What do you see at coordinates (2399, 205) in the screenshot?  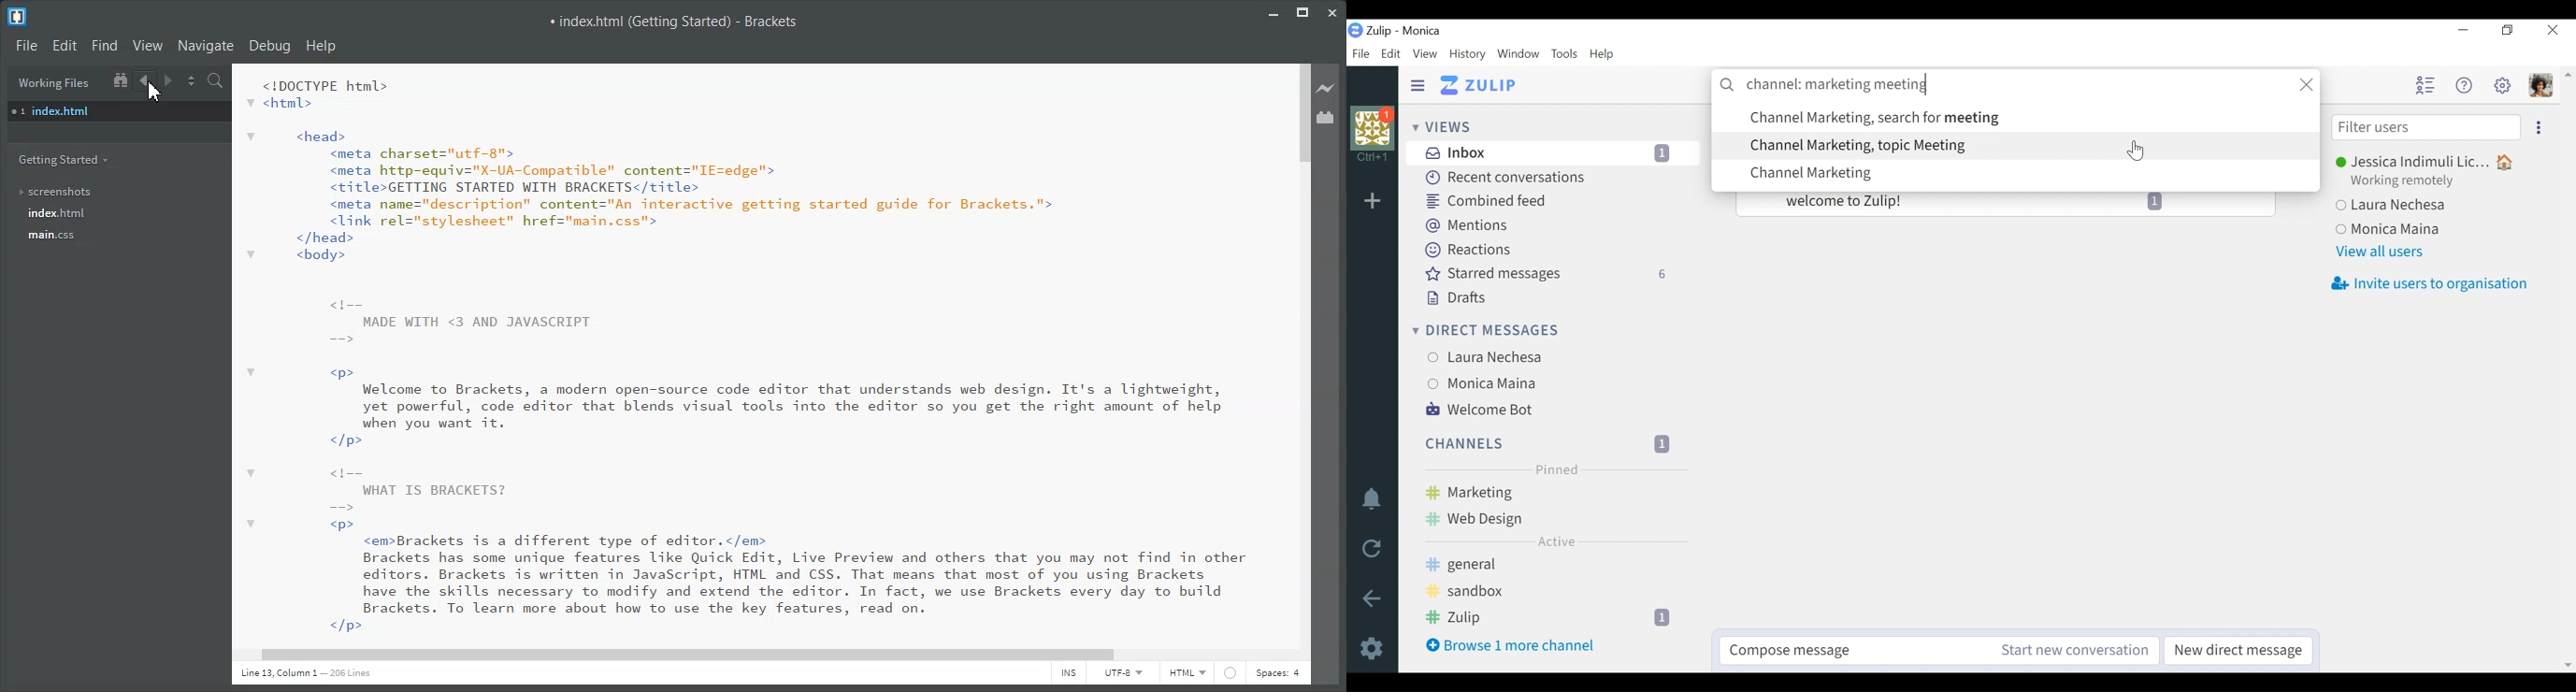 I see `Laura Nechesa` at bounding box center [2399, 205].